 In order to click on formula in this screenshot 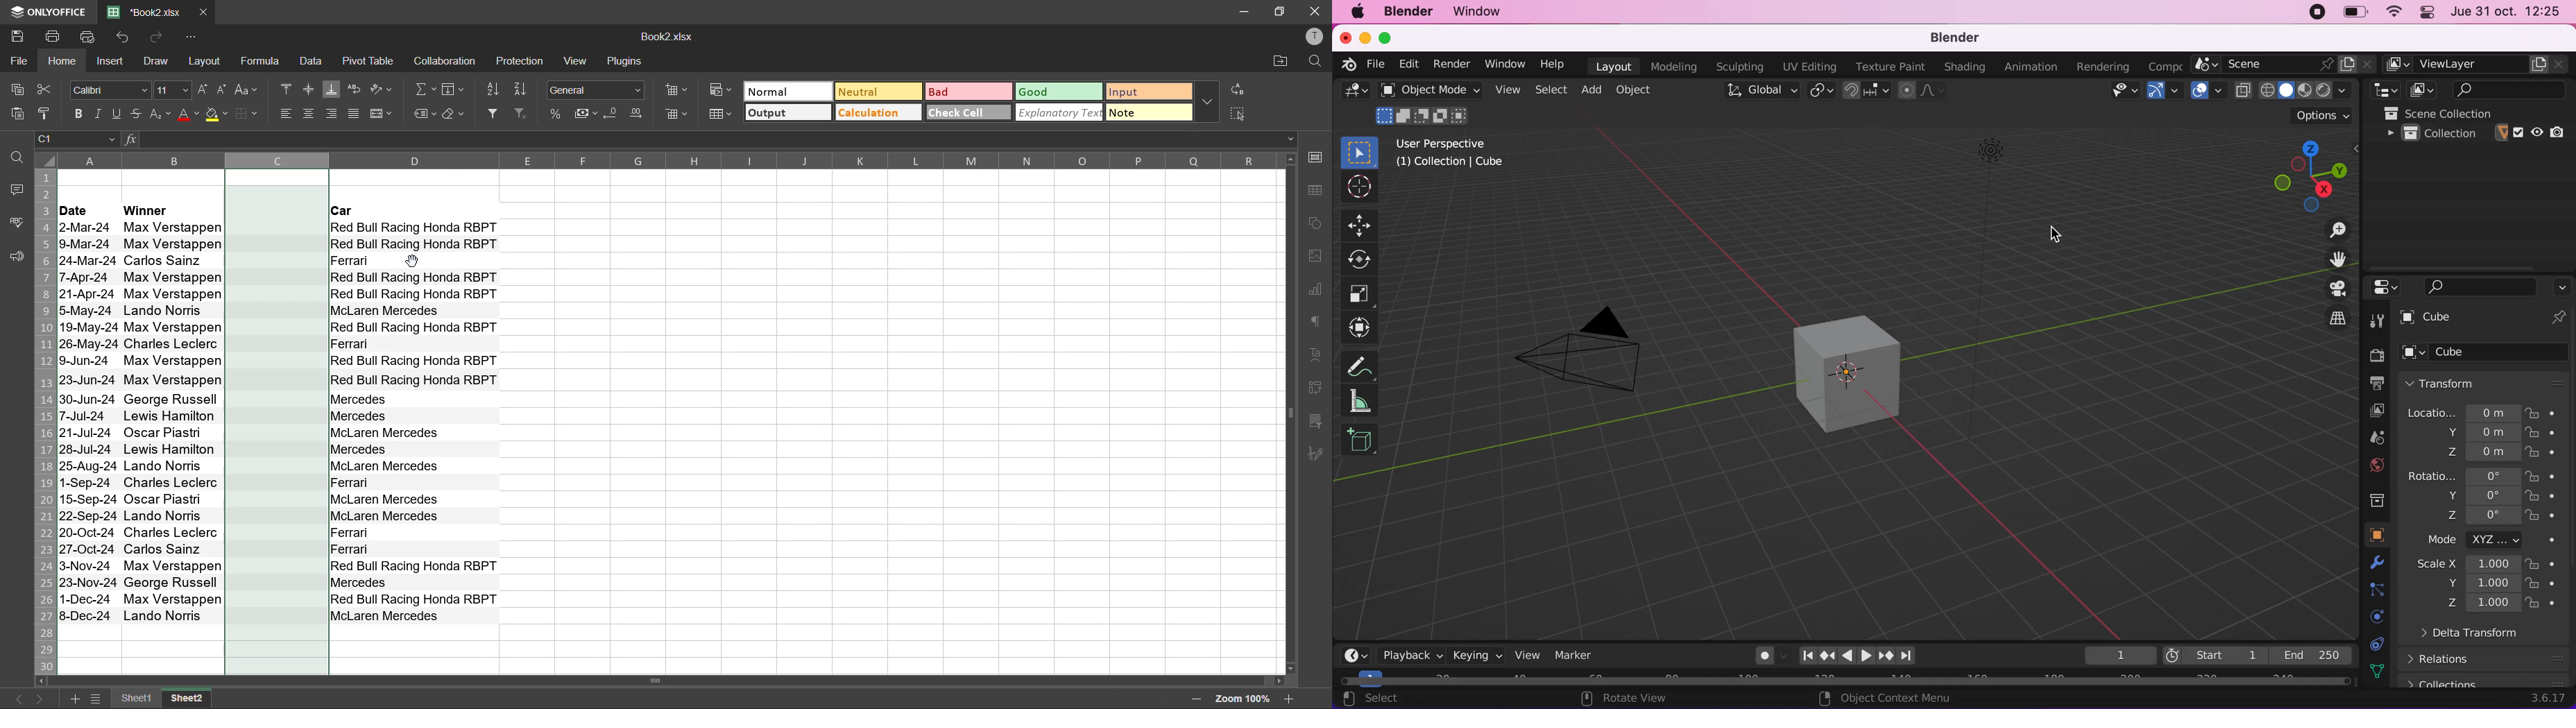, I will do `click(266, 62)`.